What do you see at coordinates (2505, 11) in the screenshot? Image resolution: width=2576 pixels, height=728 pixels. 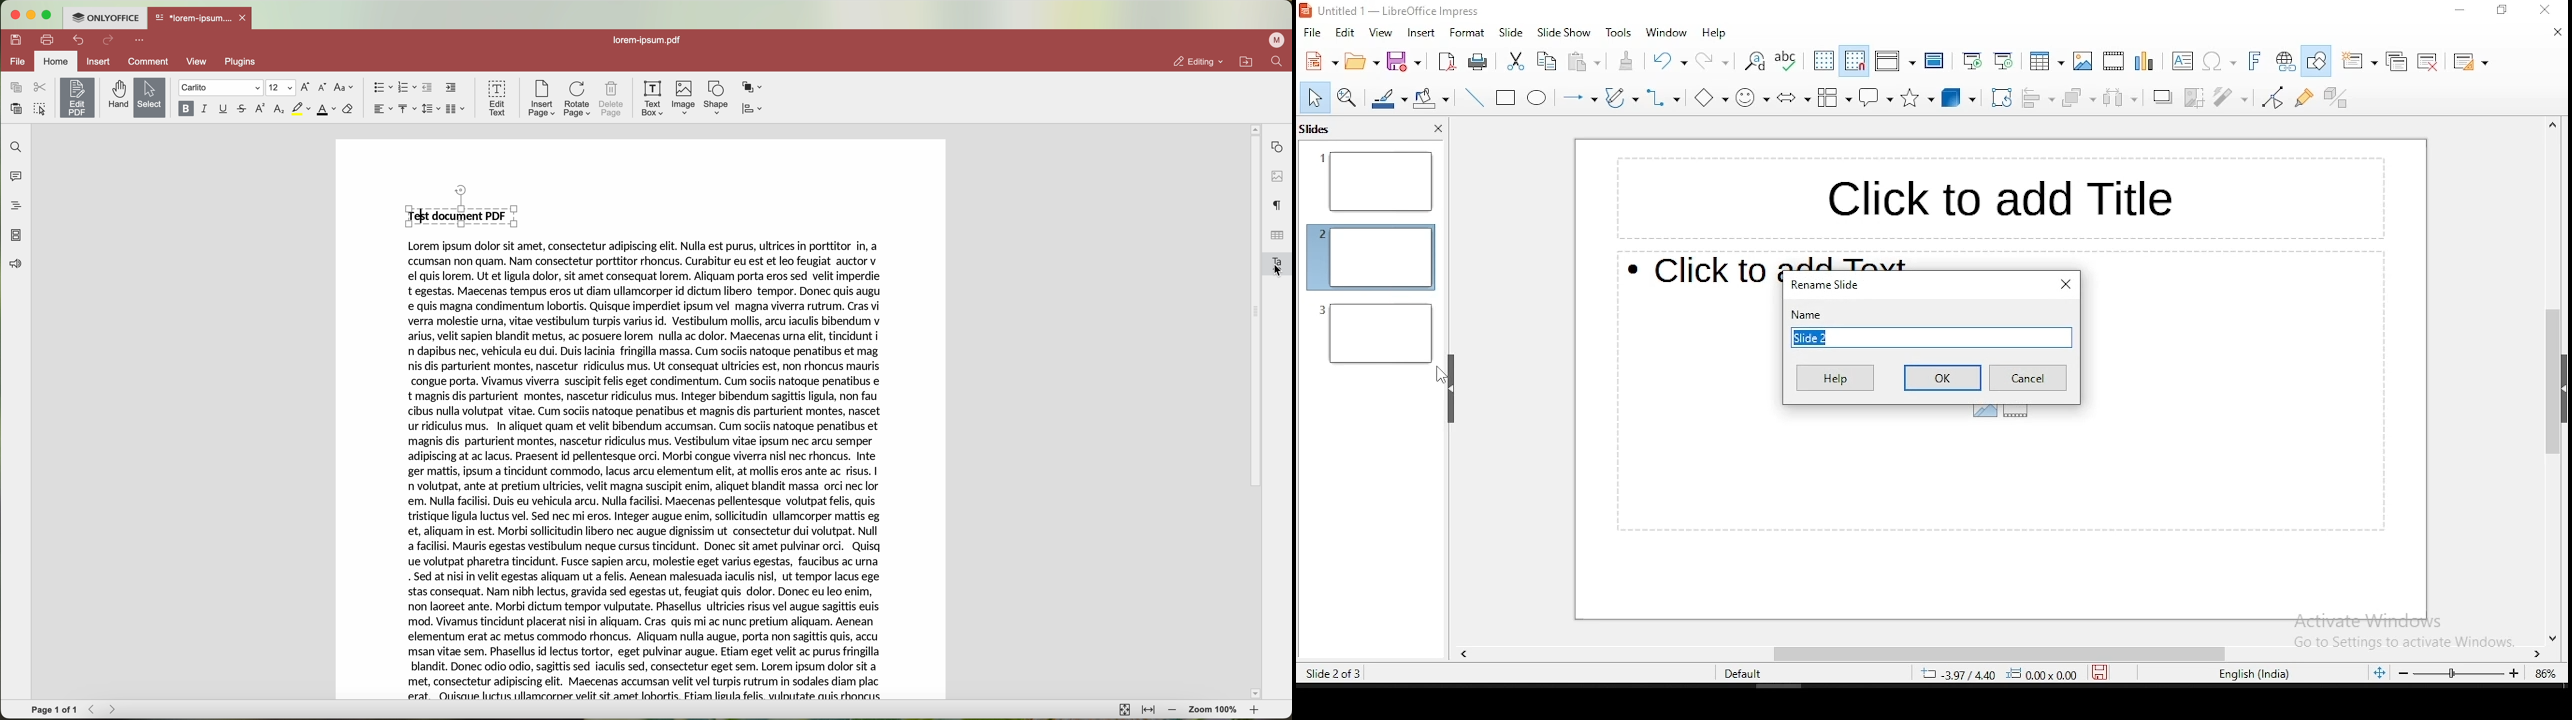 I see `restore` at bounding box center [2505, 11].